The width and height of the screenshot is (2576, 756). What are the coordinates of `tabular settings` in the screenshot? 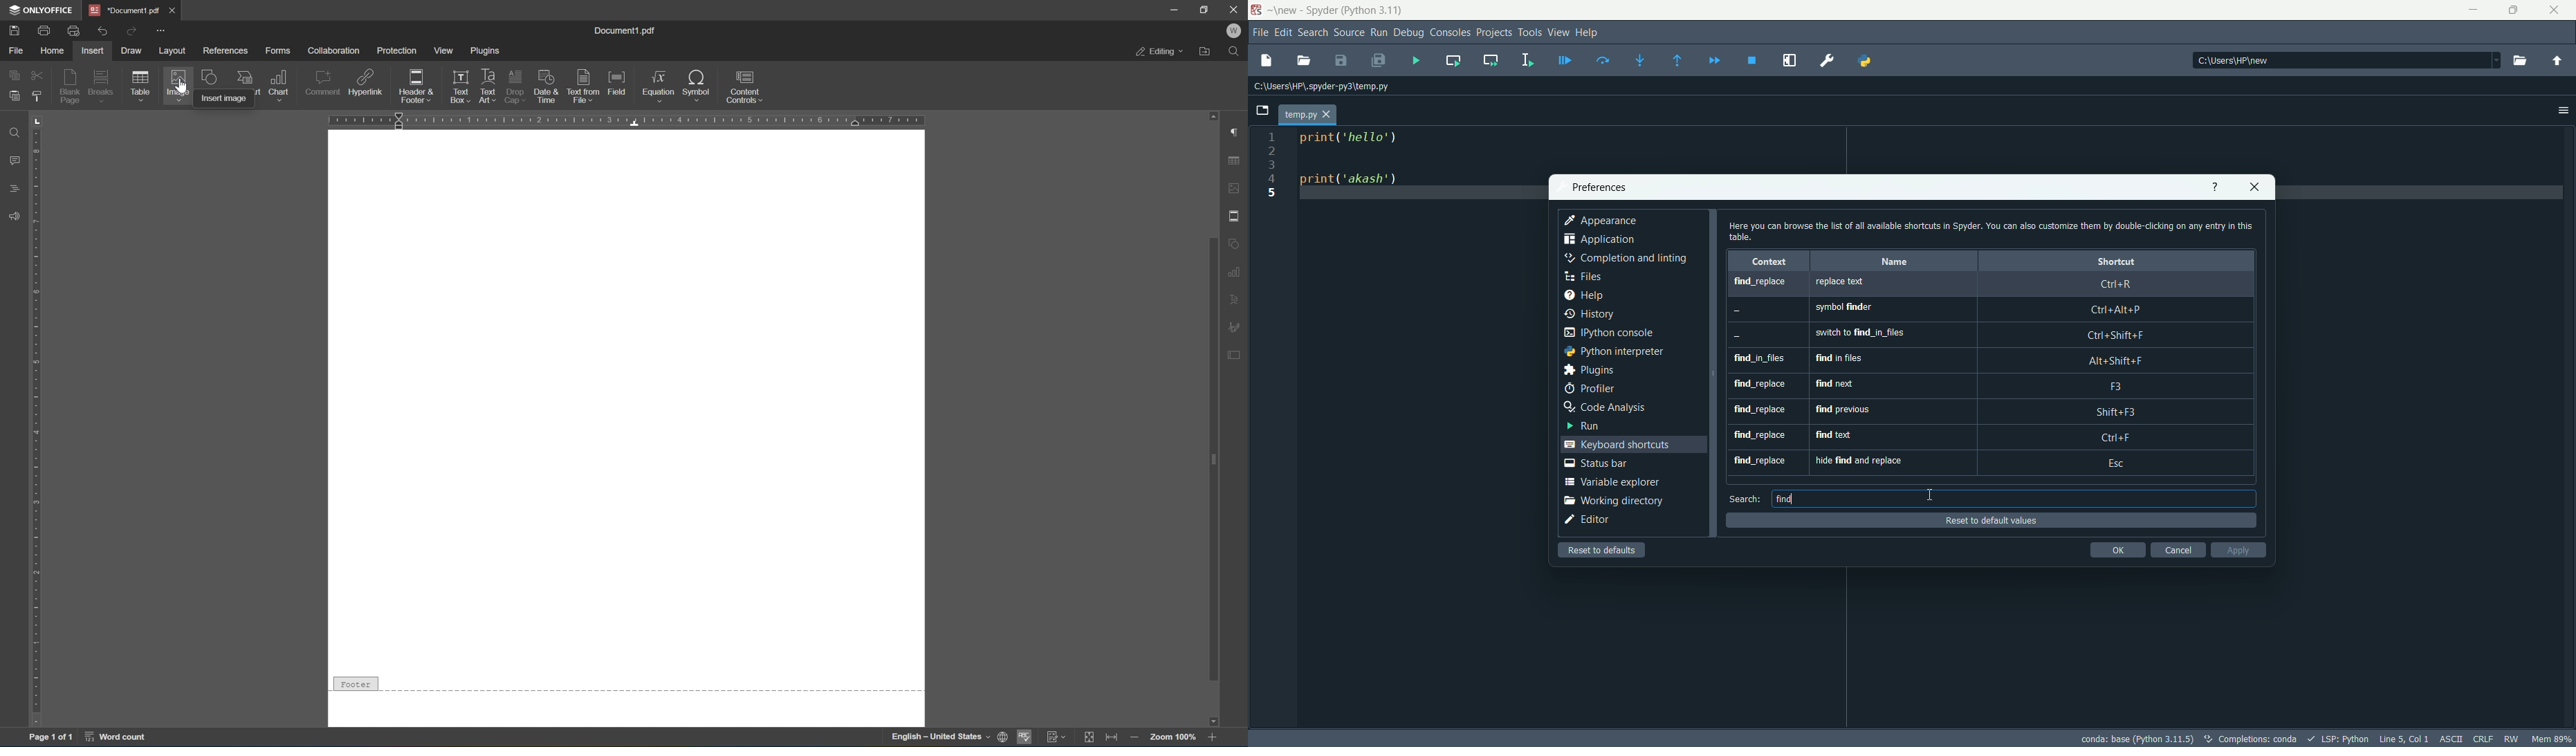 It's located at (1236, 161).